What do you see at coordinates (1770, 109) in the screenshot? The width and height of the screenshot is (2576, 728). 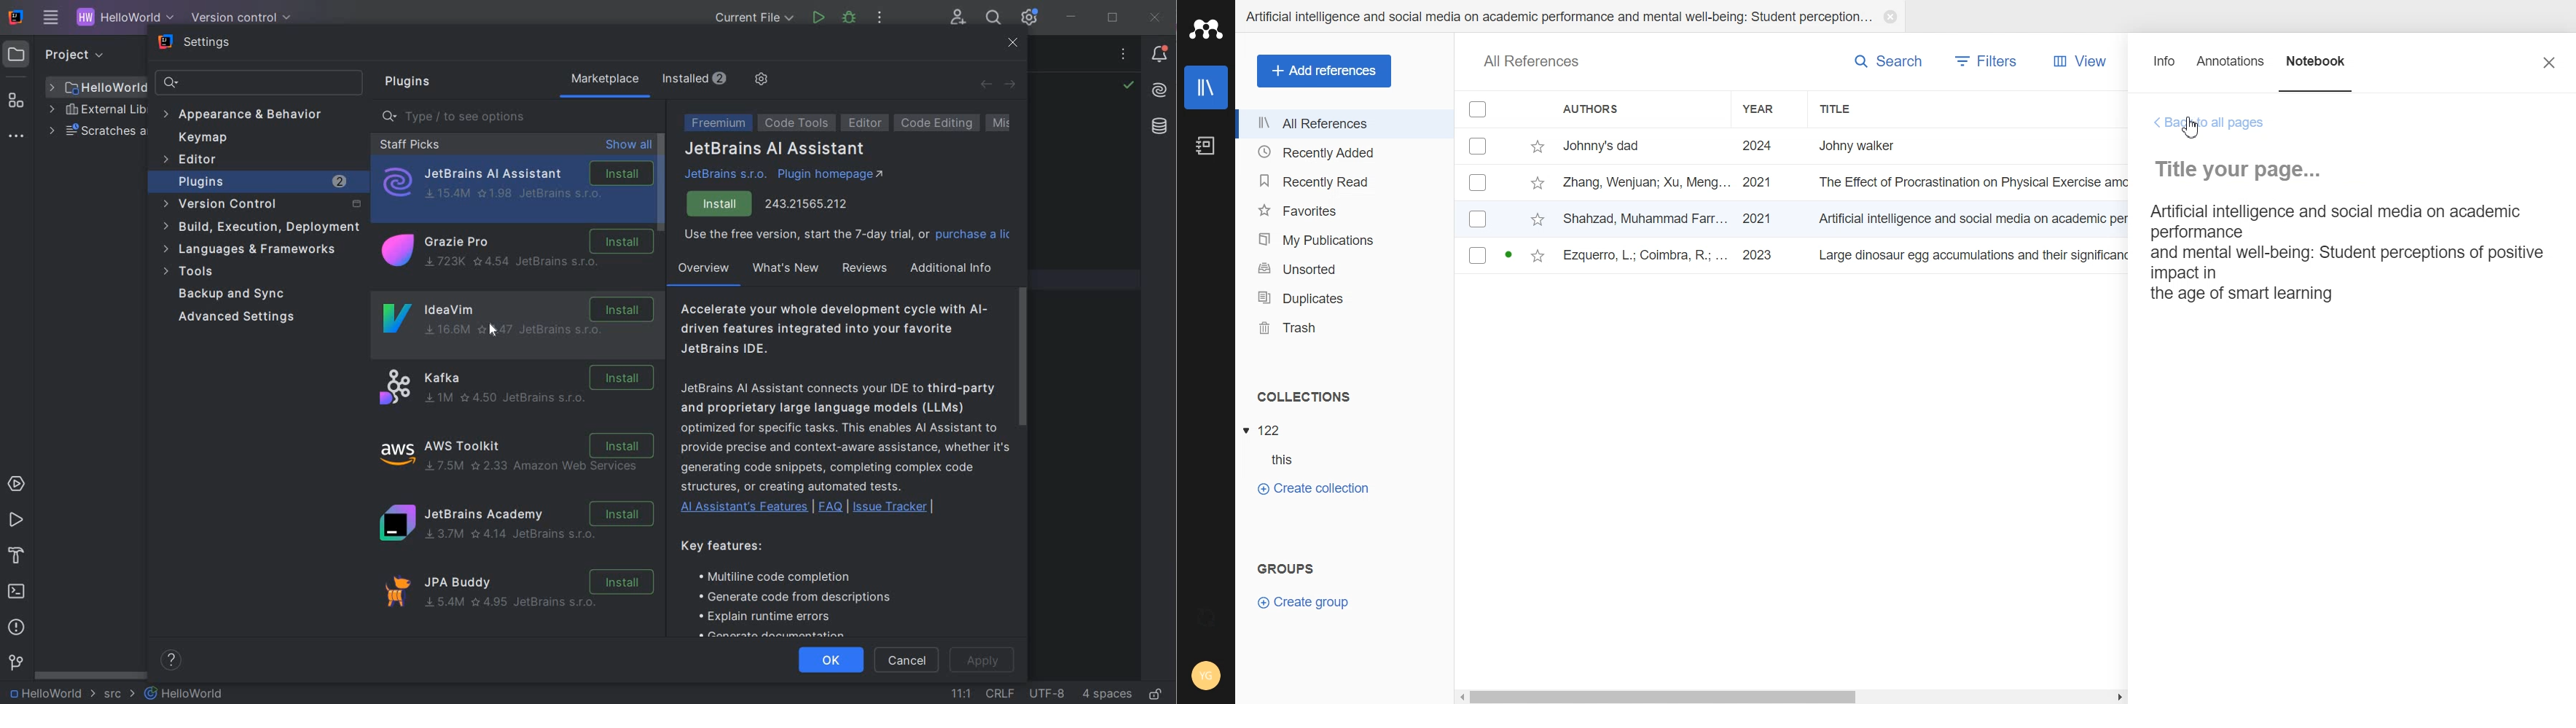 I see `Year` at bounding box center [1770, 109].